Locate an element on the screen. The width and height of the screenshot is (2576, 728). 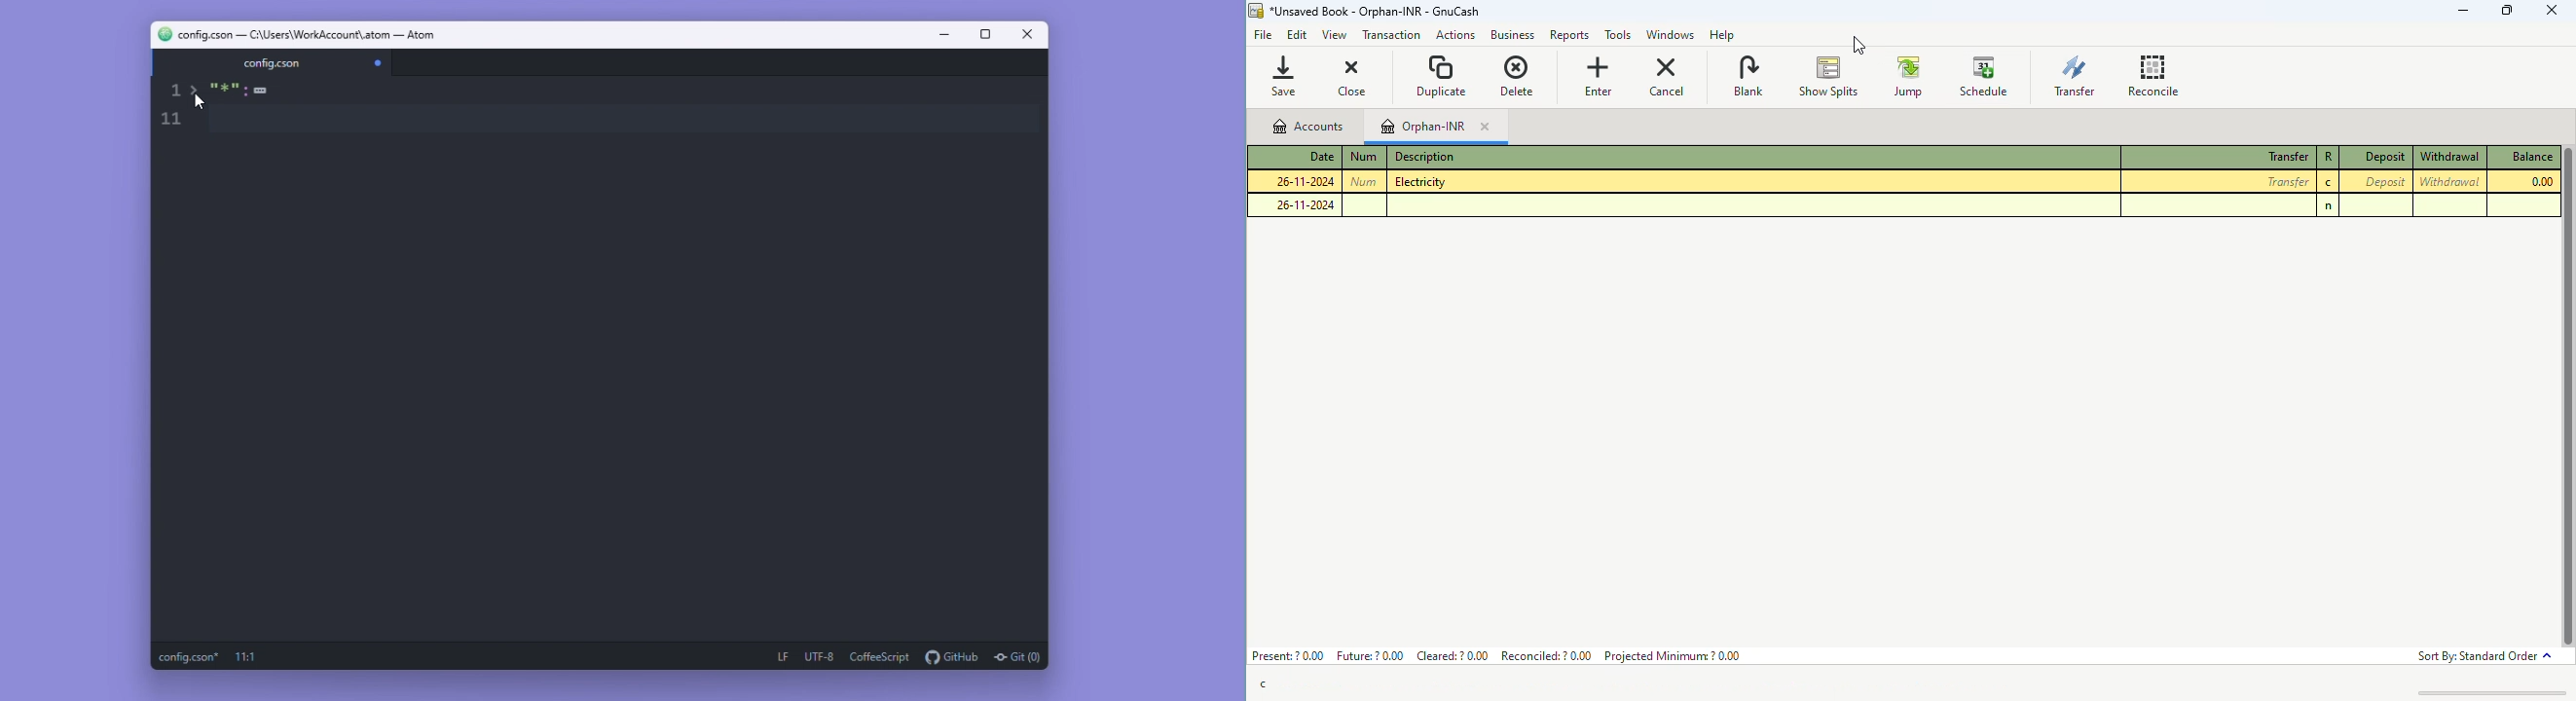
jump is located at coordinates (1909, 77).